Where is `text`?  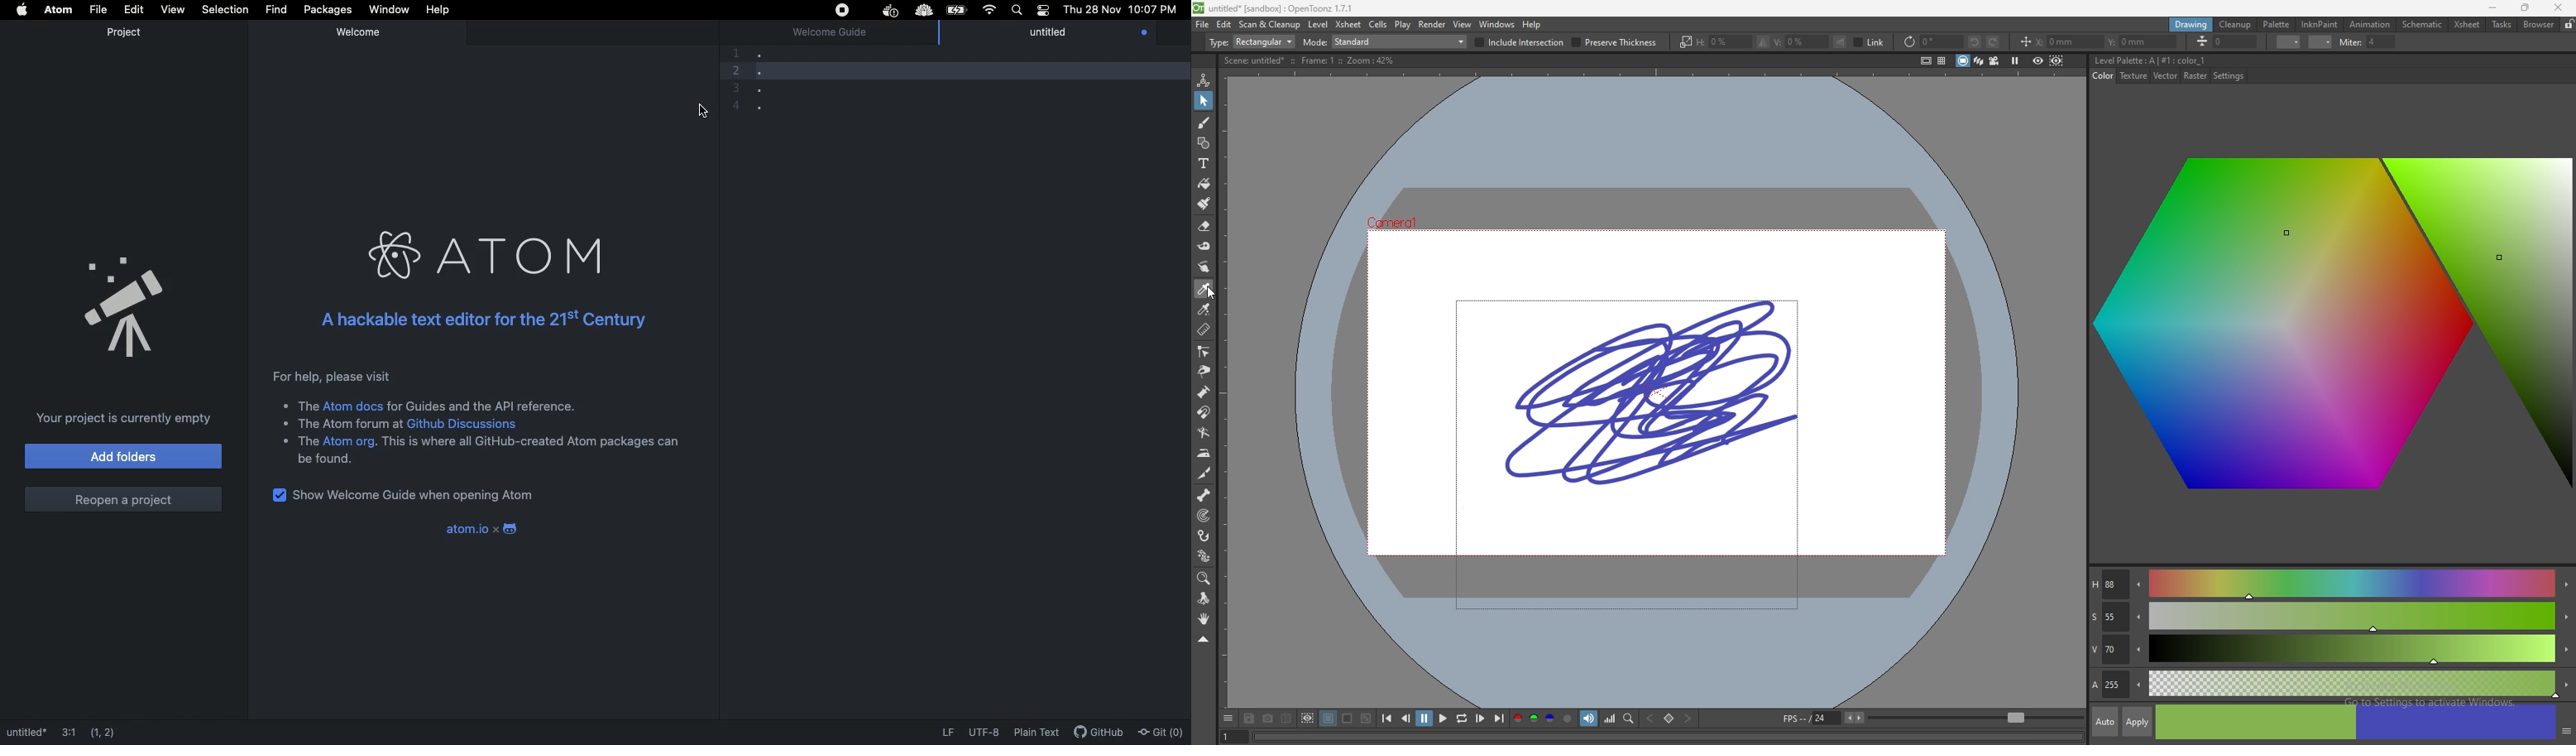
text is located at coordinates (300, 406).